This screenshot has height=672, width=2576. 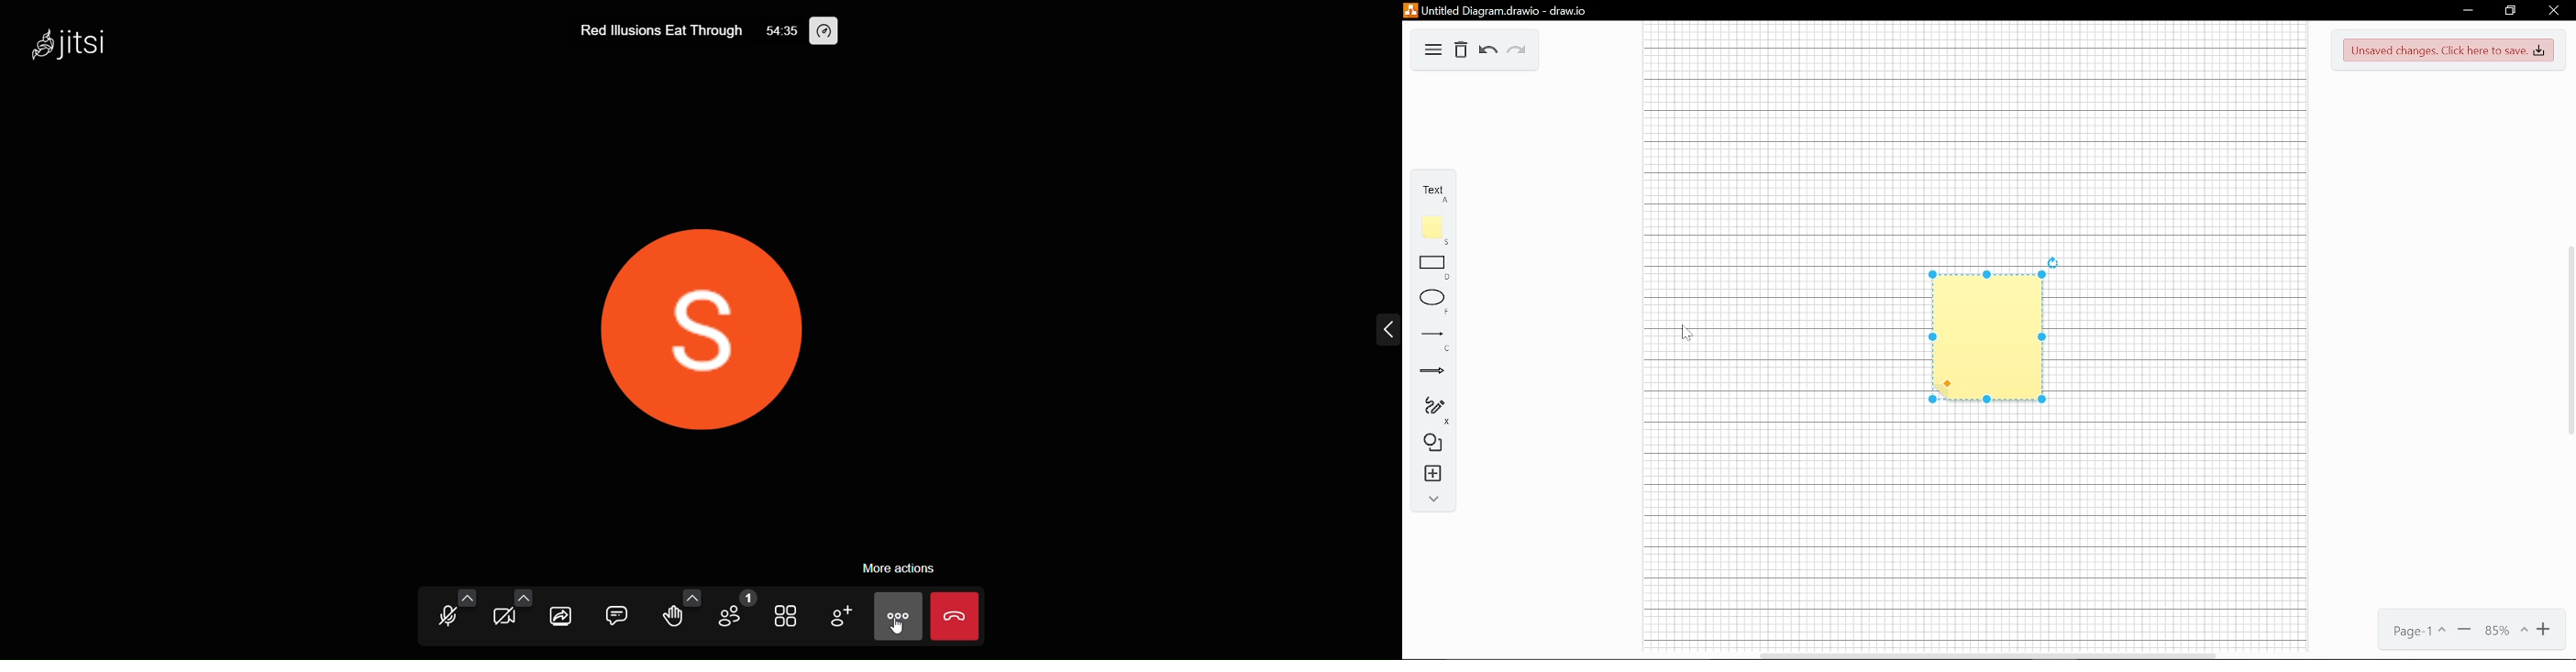 I want to click on Current zoom, so click(x=2504, y=630).